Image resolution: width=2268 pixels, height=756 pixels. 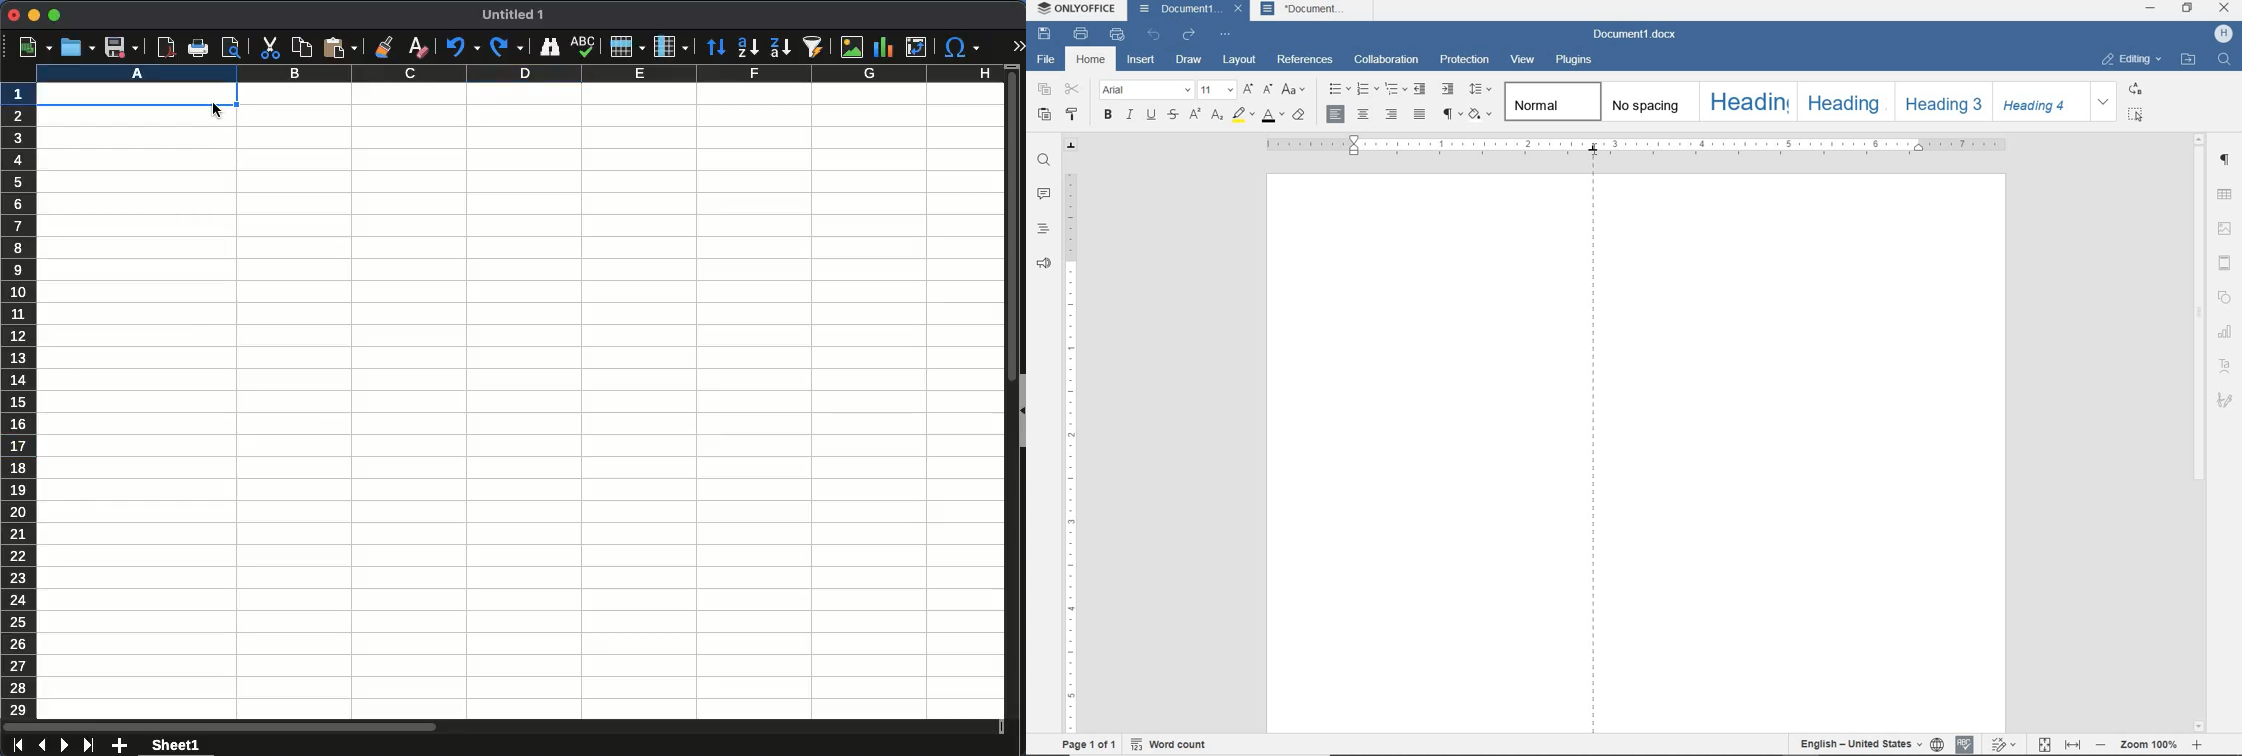 I want to click on PASTE, so click(x=1045, y=116).